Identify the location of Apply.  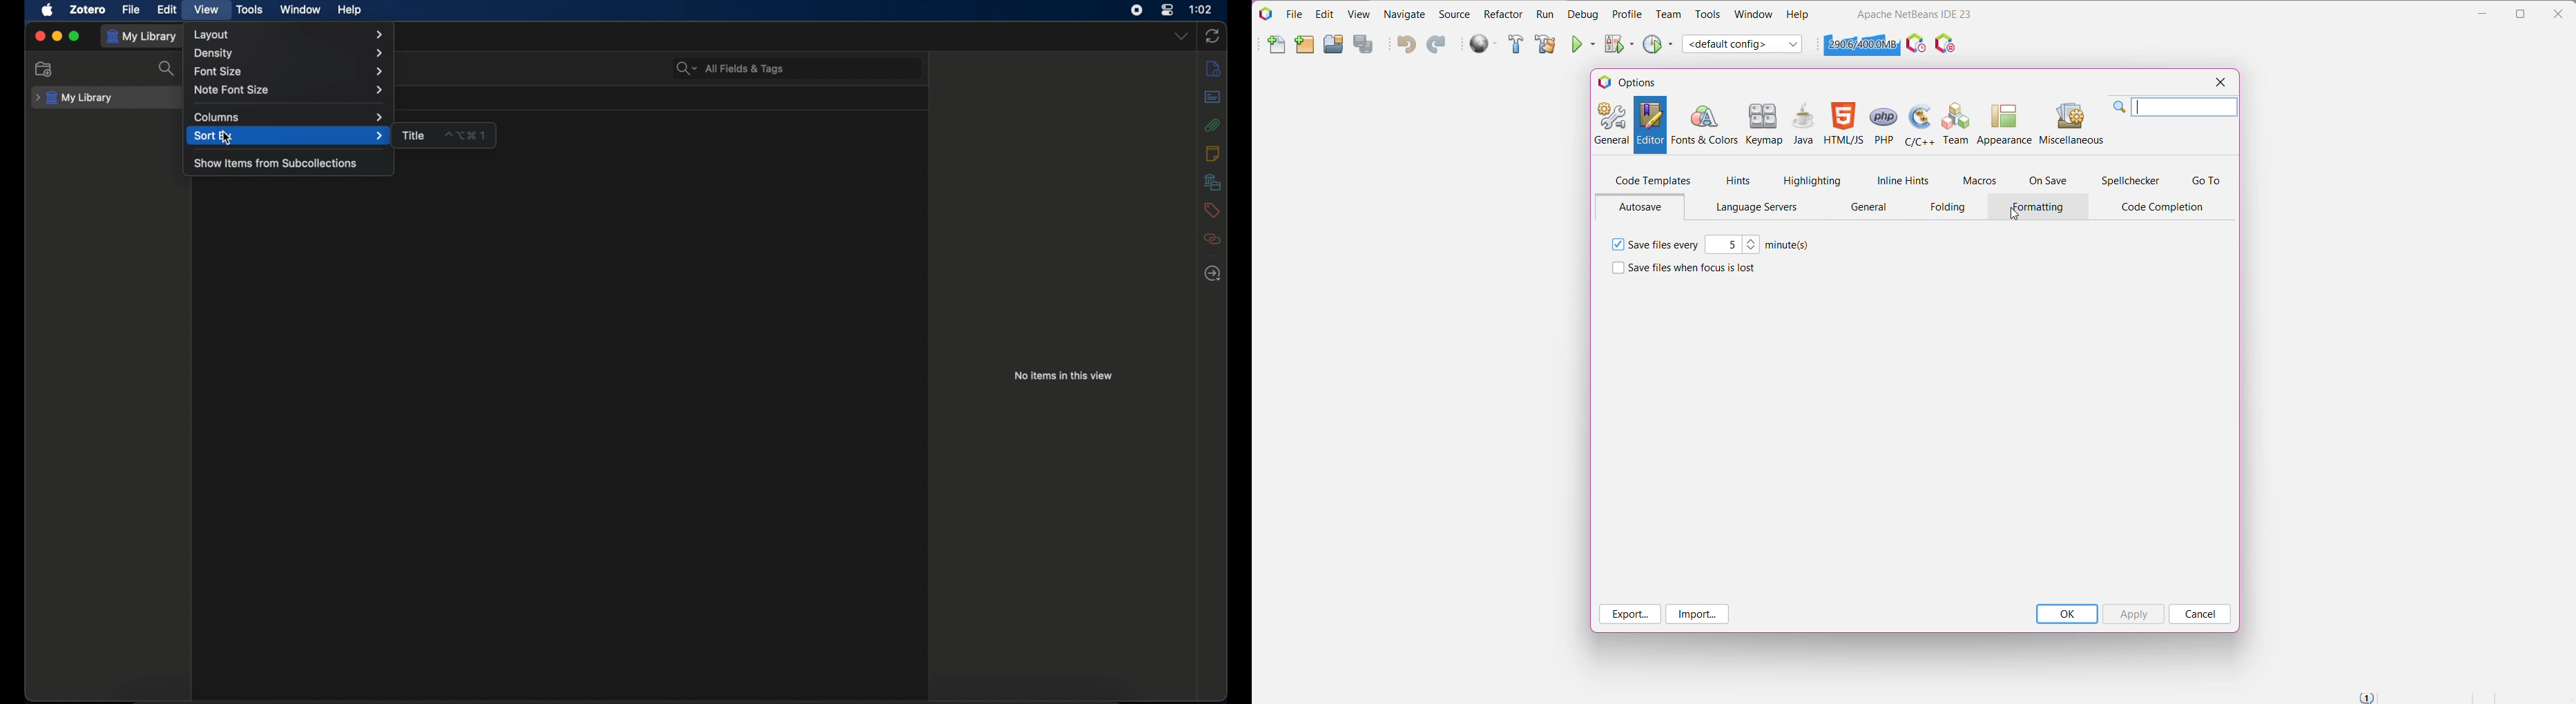
(2133, 614).